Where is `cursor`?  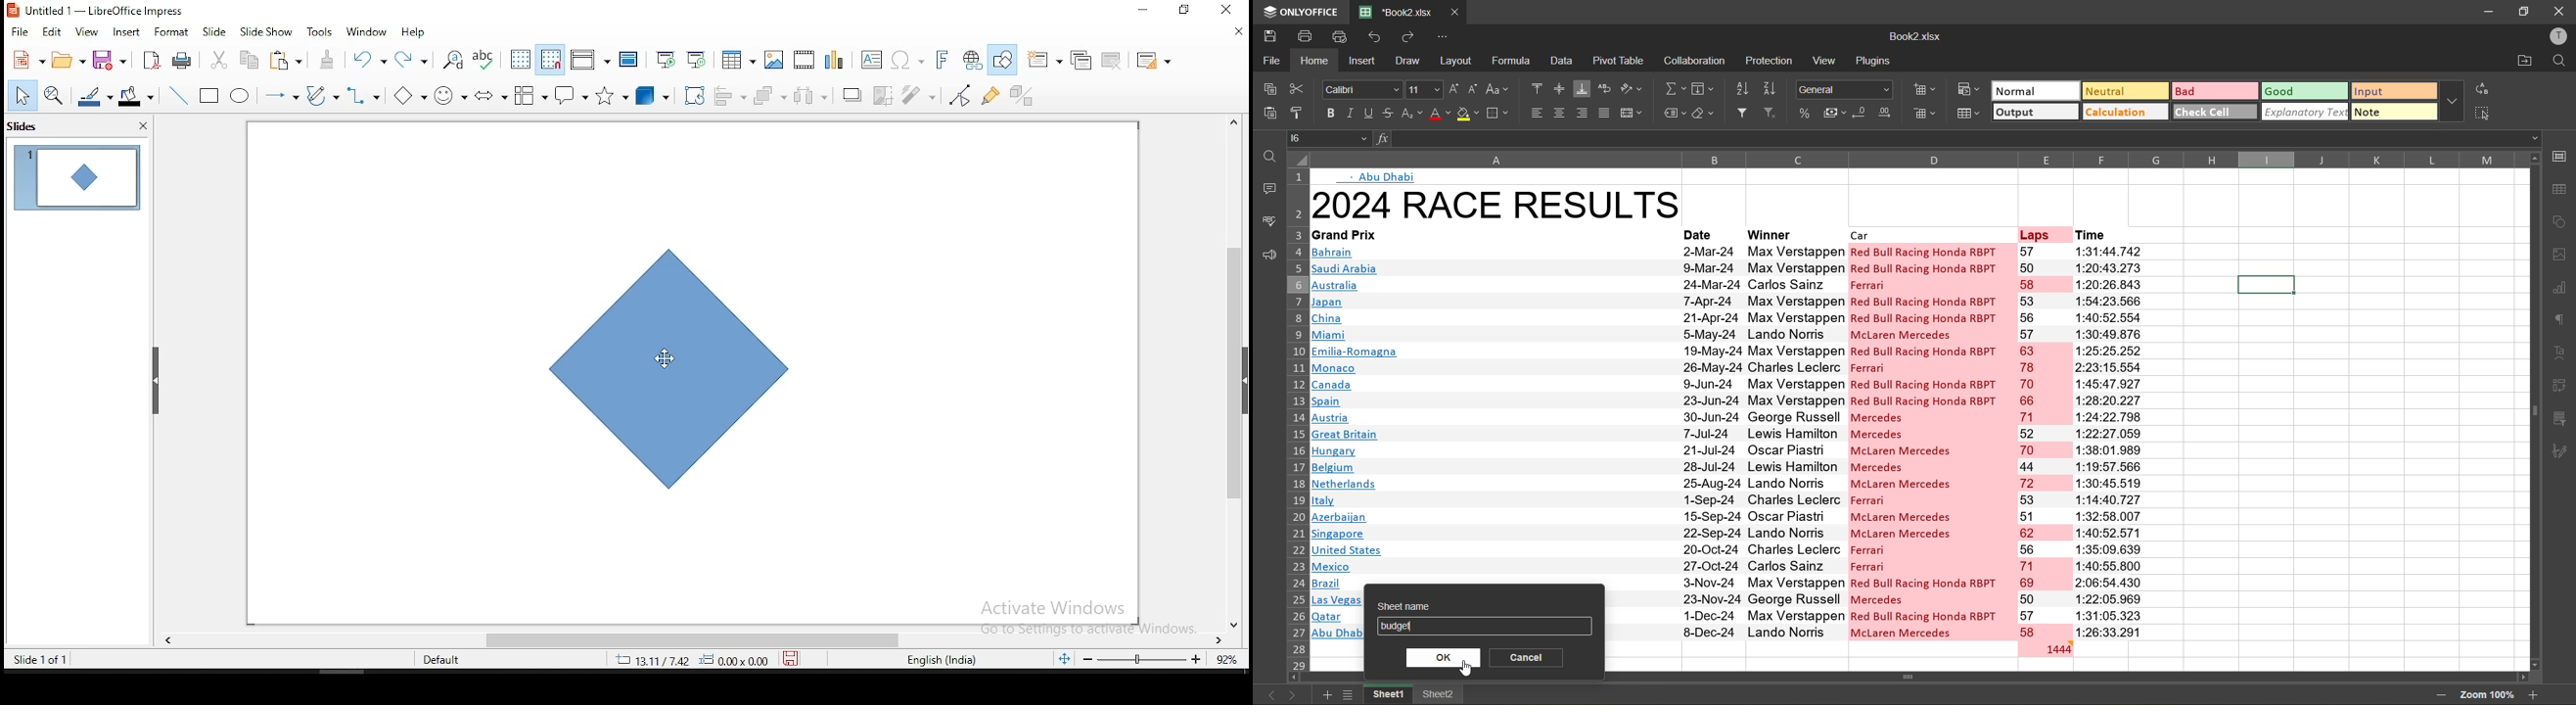
cursor is located at coordinates (1466, 669).